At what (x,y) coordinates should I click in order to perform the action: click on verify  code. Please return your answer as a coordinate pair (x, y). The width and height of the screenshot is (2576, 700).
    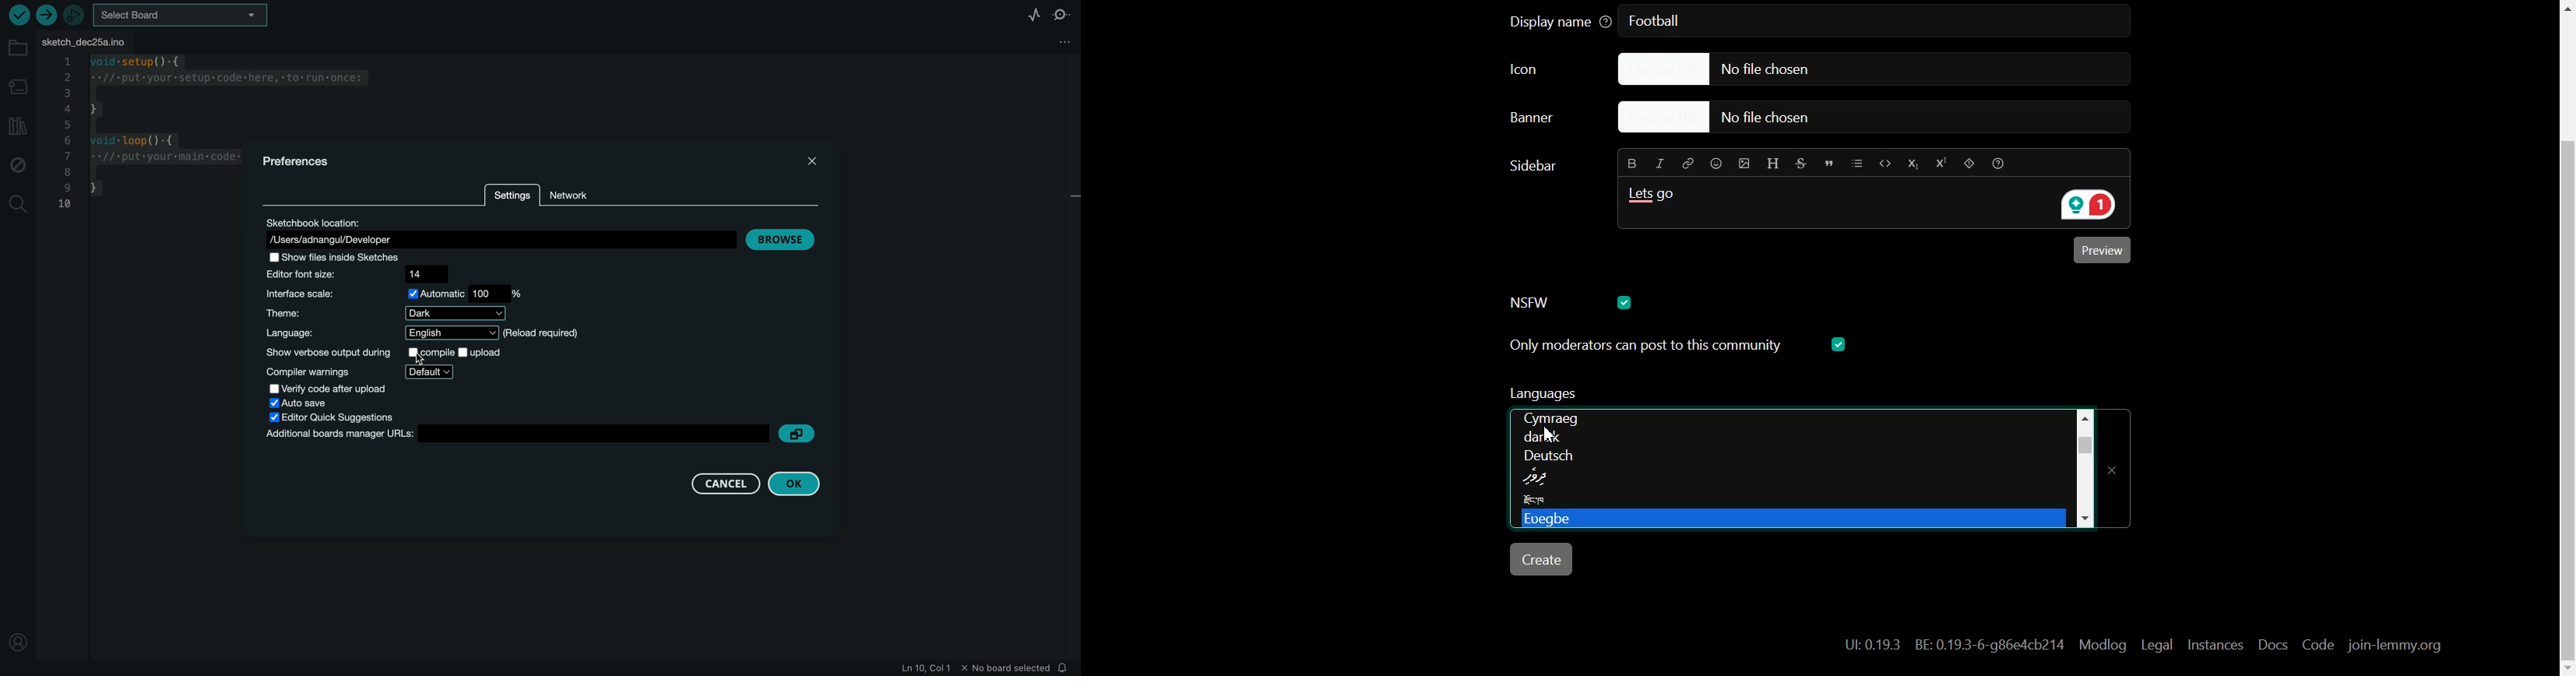
    Looking at the image, I should click on (338, 389).